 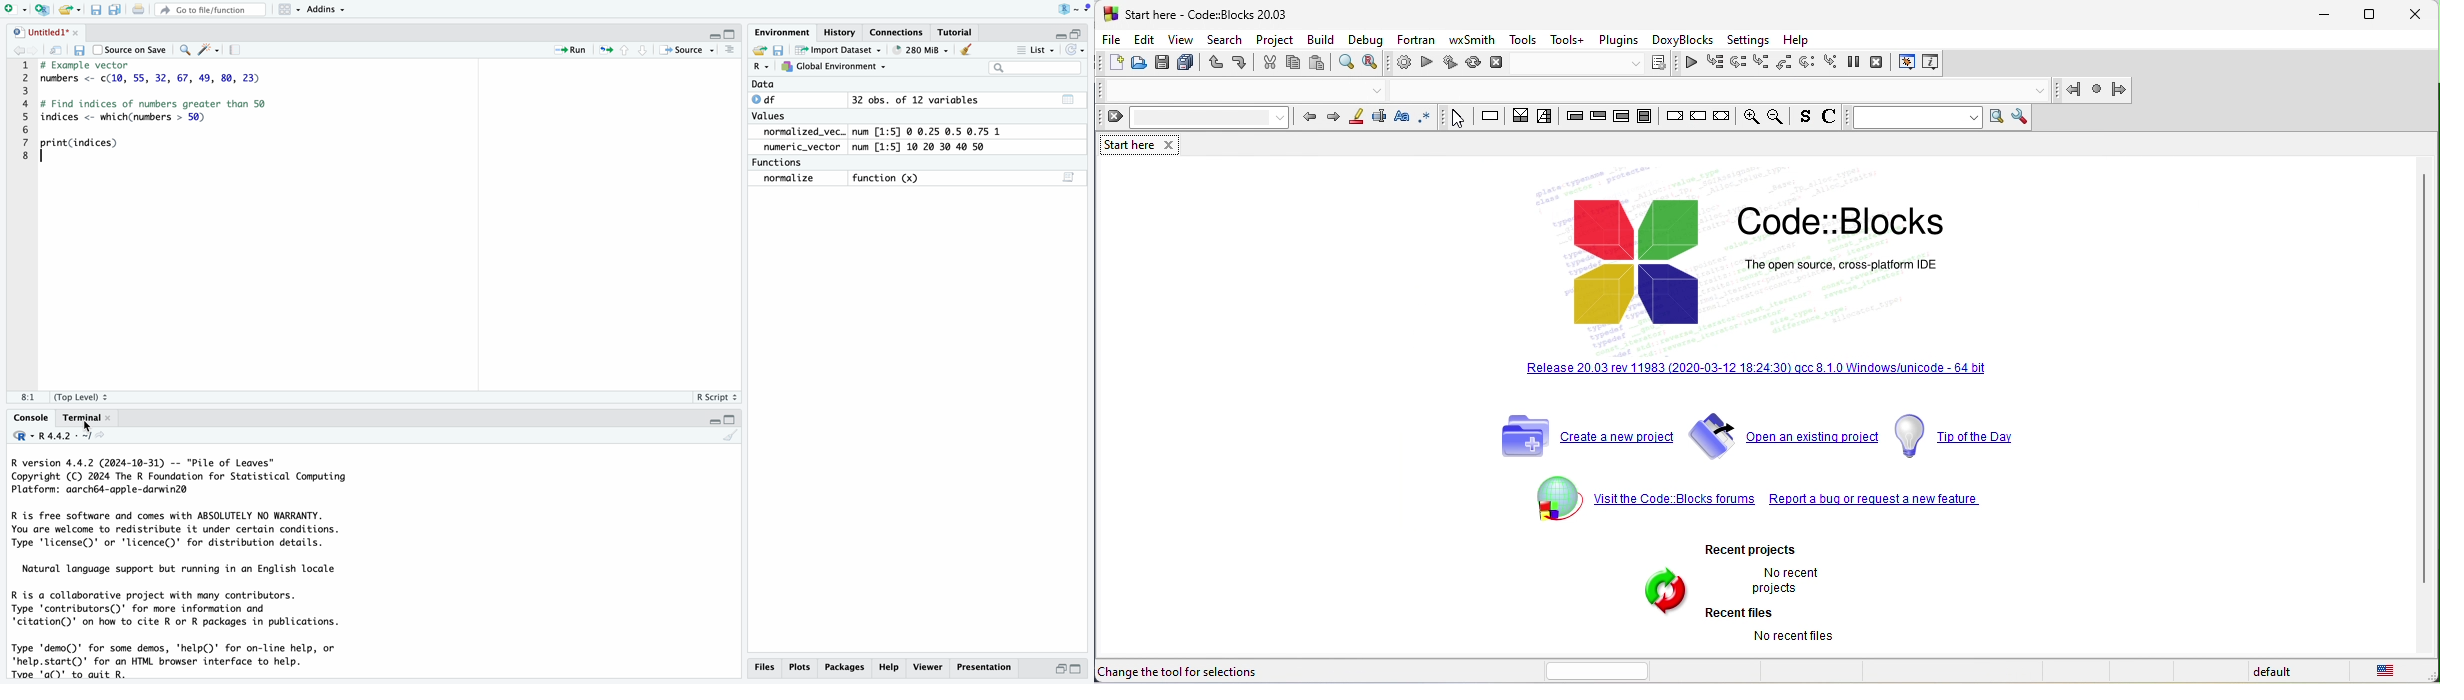 What do you see at coordinates (82, 396) in the screenshot?
I see `(Top Level) 2` at bounding box center [82, 396].